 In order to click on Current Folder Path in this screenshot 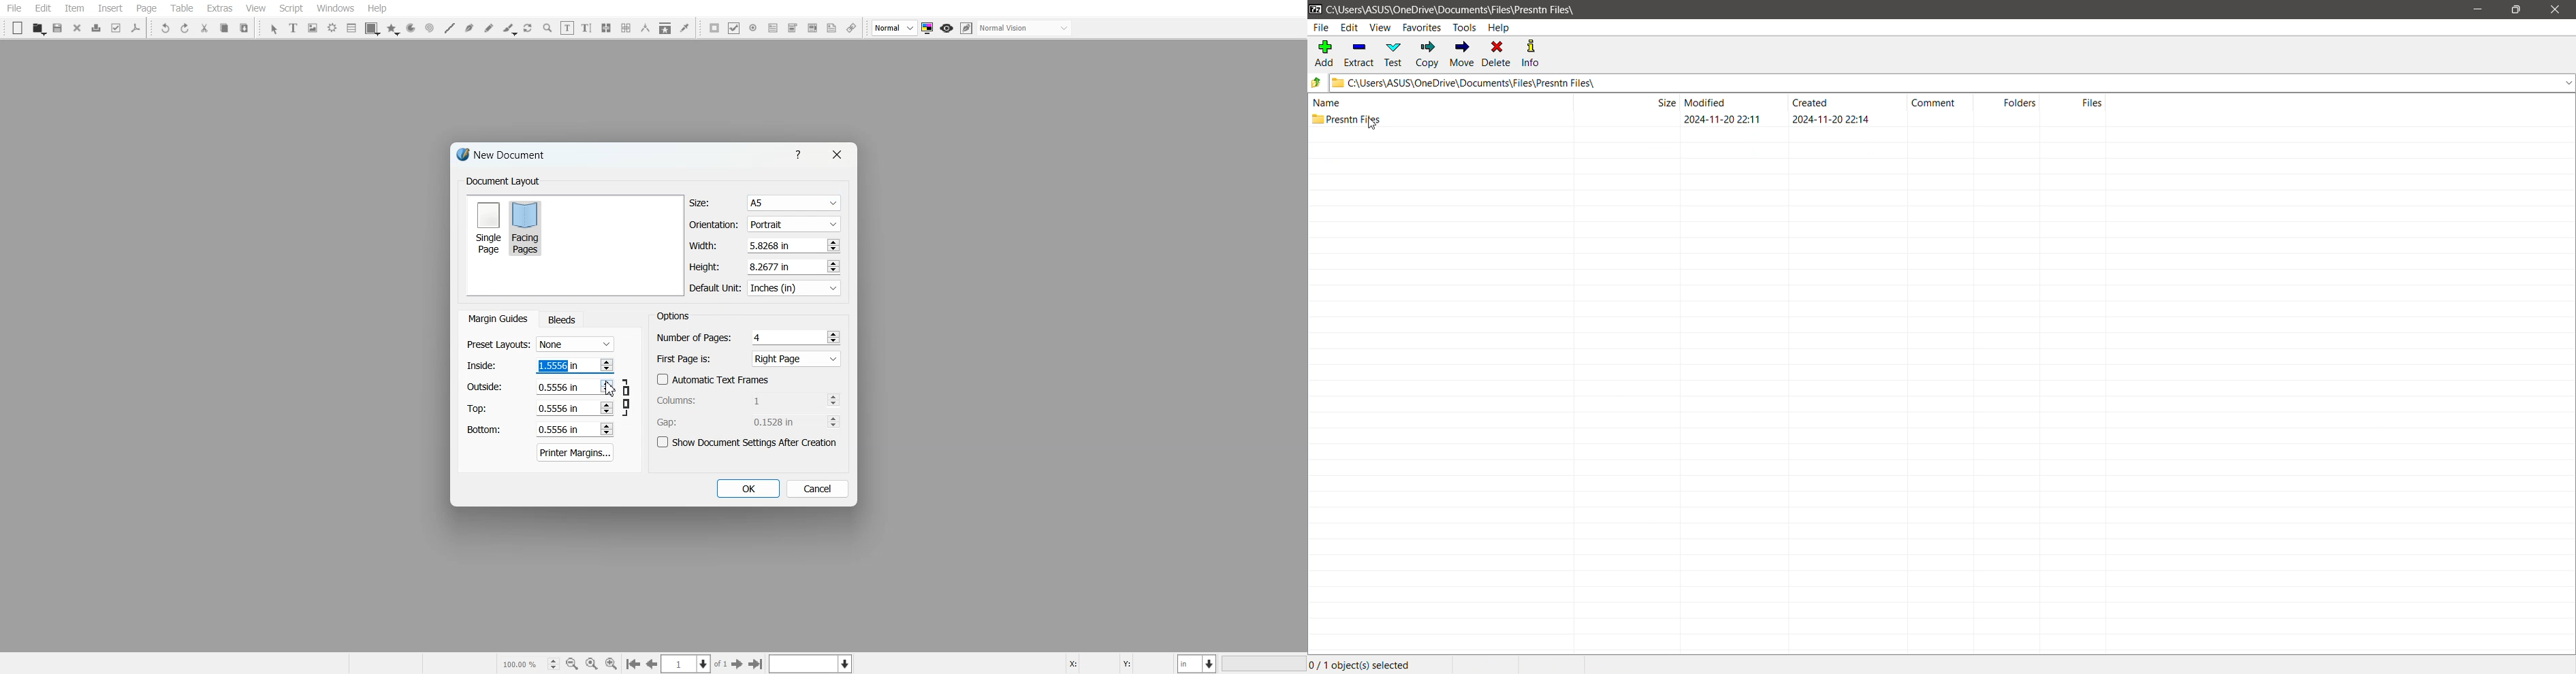, I will do `click(1954, 83)`.